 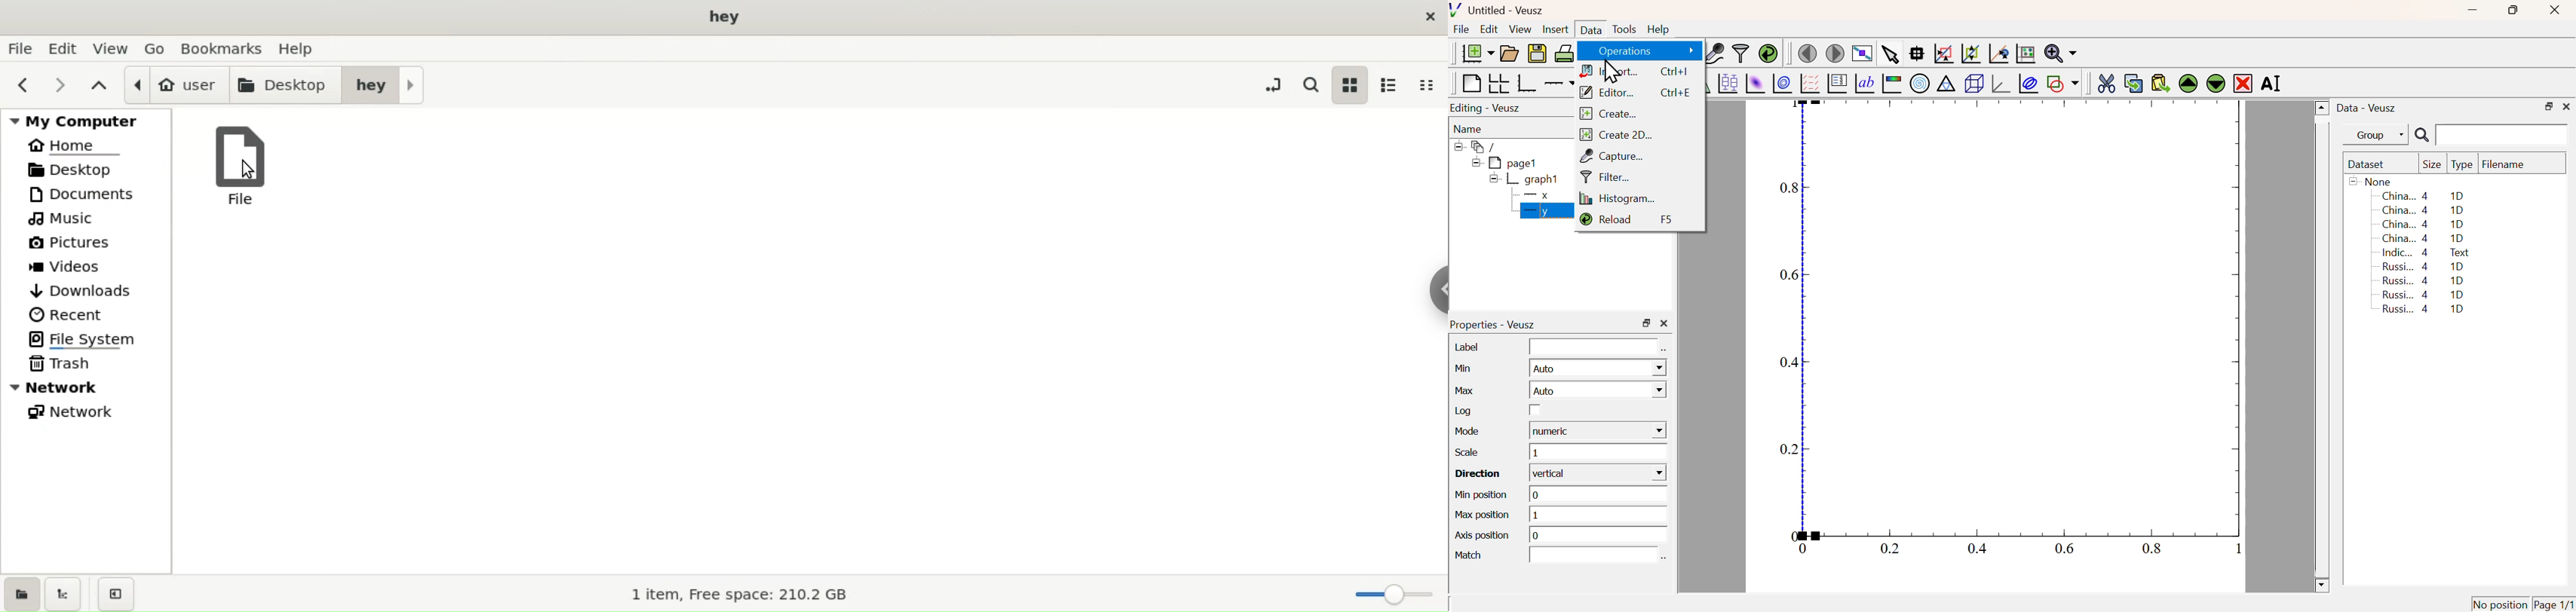 I want to click on Graph, so click(x=2003, y=332).